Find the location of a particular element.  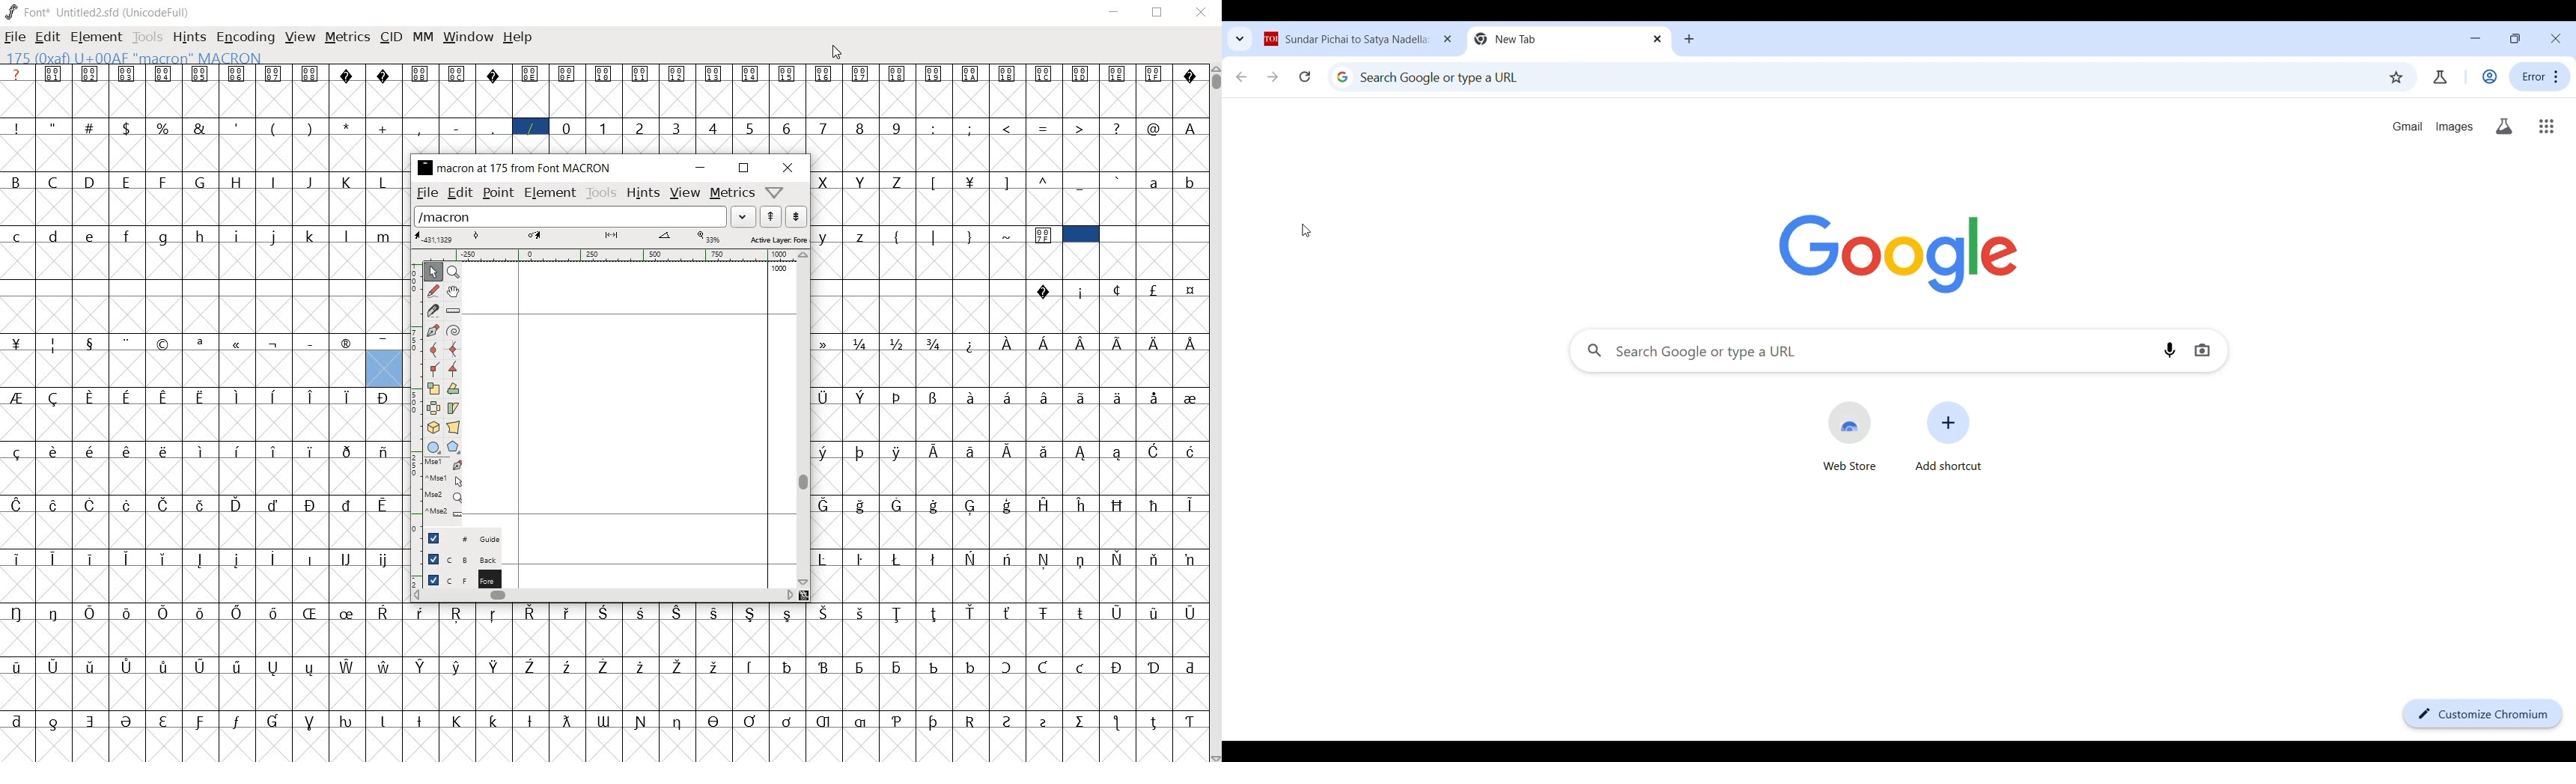

Symbol is located at coordinates (201, 612).